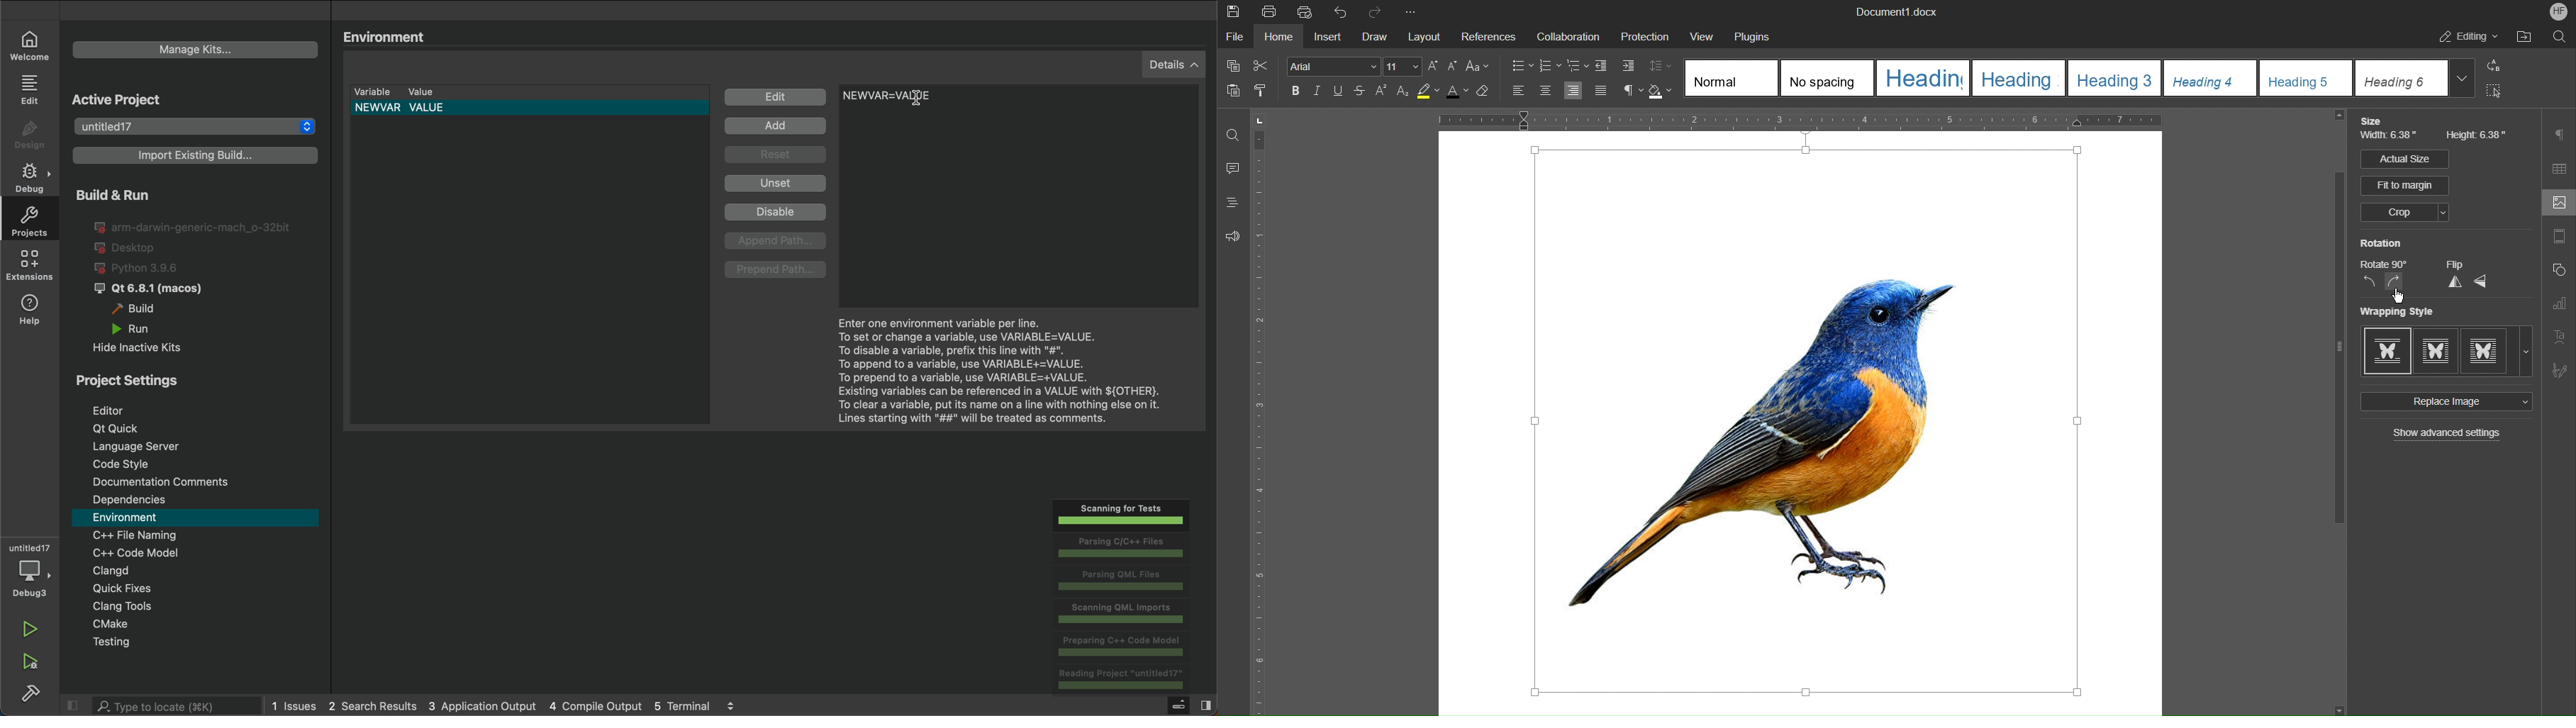  What do you see at coordinates (37, 632) in the screenshot?
I see `run` at bounding box center [37, 632].